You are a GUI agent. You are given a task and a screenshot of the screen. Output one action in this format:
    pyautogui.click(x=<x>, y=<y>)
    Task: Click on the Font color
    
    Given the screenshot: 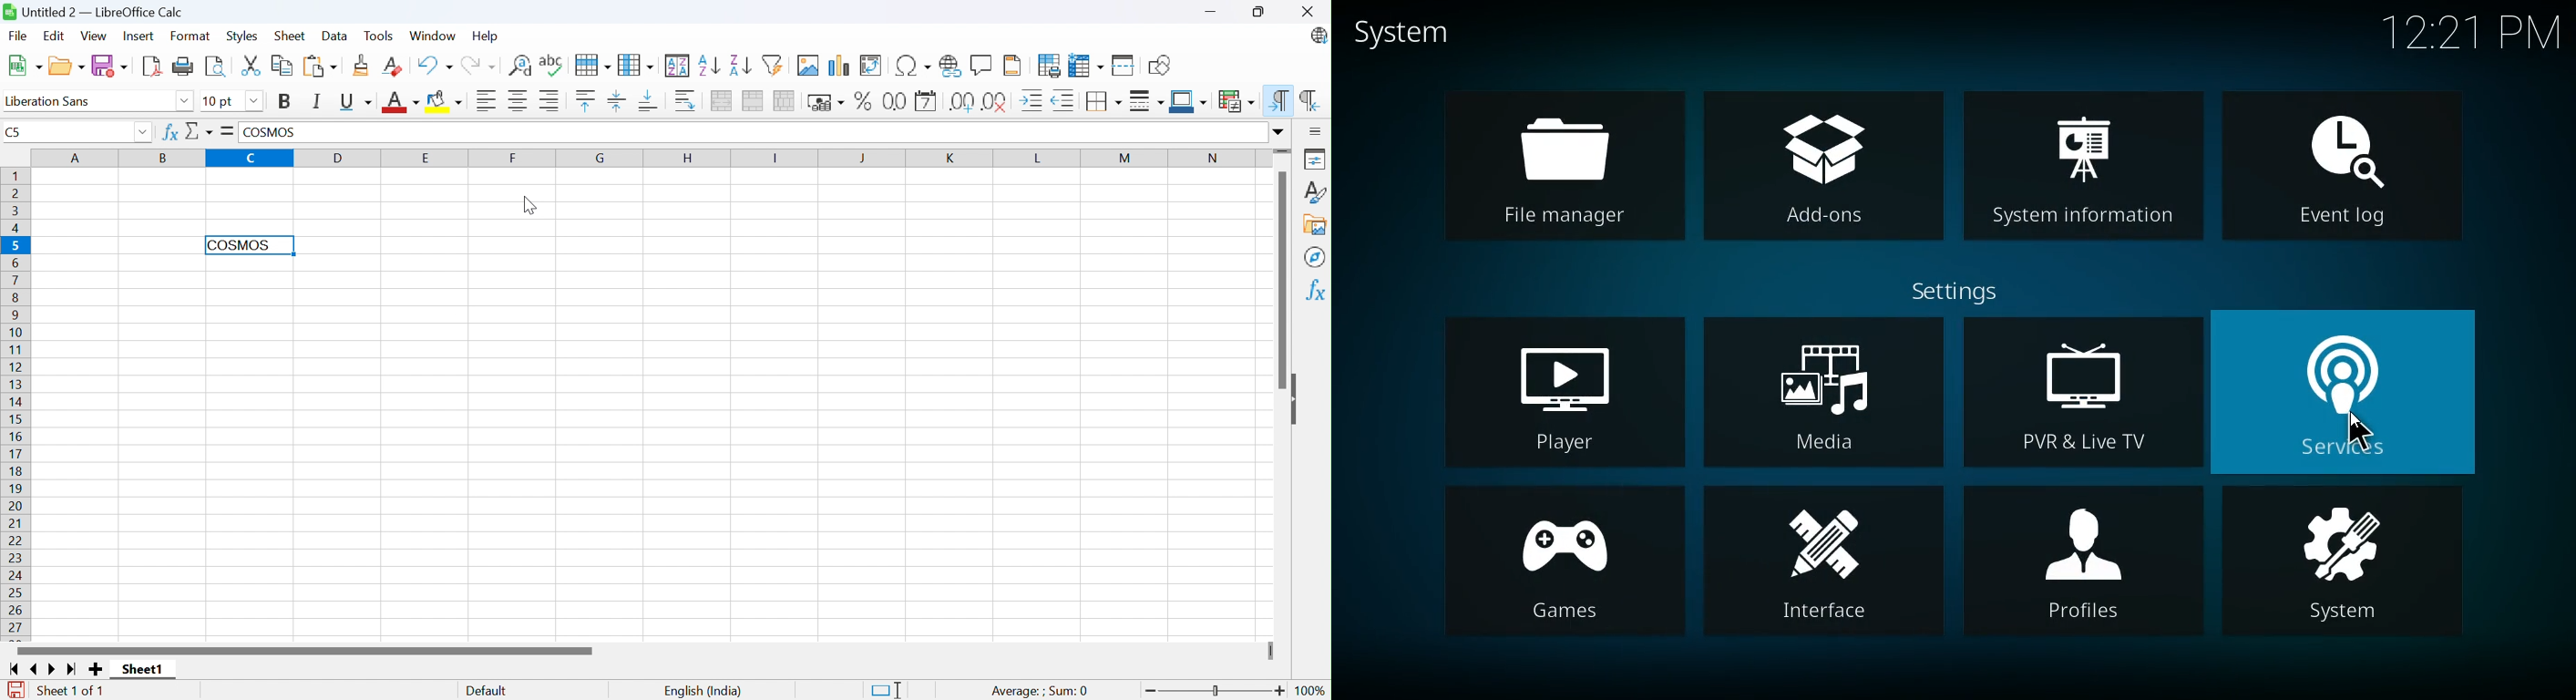 What is the action you would take?
    pyautogui.click(x=401, y=104)
    